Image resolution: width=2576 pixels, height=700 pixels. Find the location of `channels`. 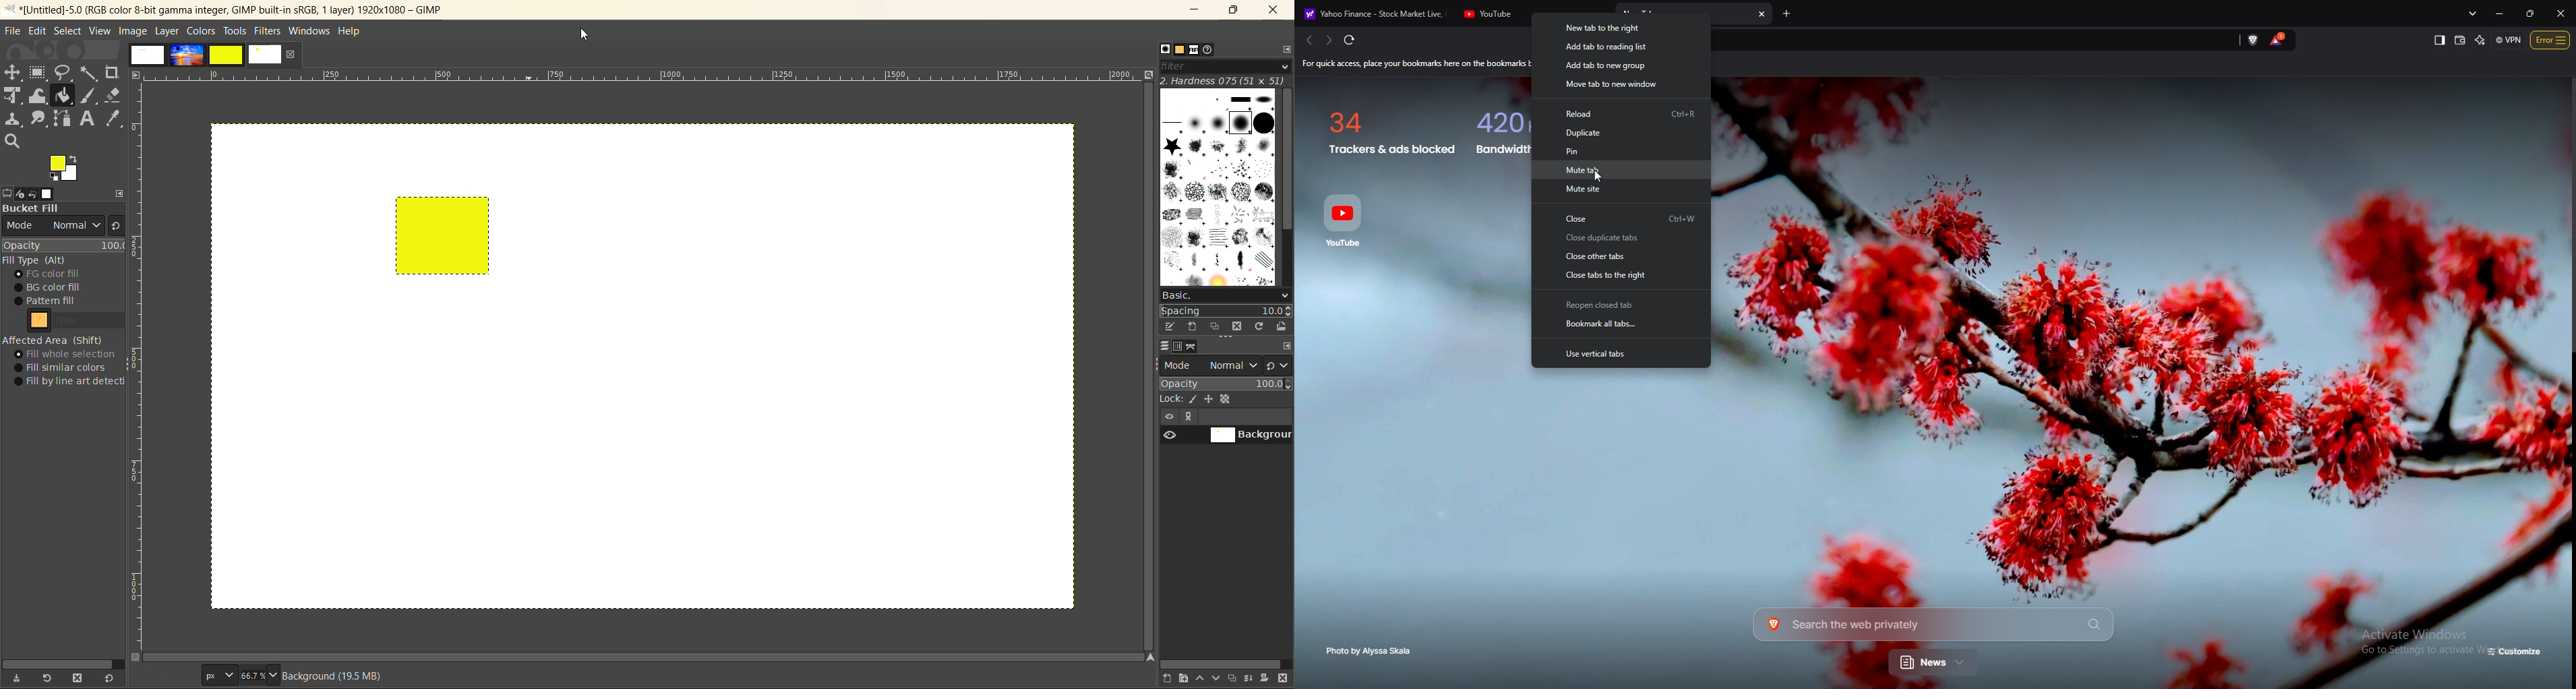

channels is located at coordinates (1178, 349).